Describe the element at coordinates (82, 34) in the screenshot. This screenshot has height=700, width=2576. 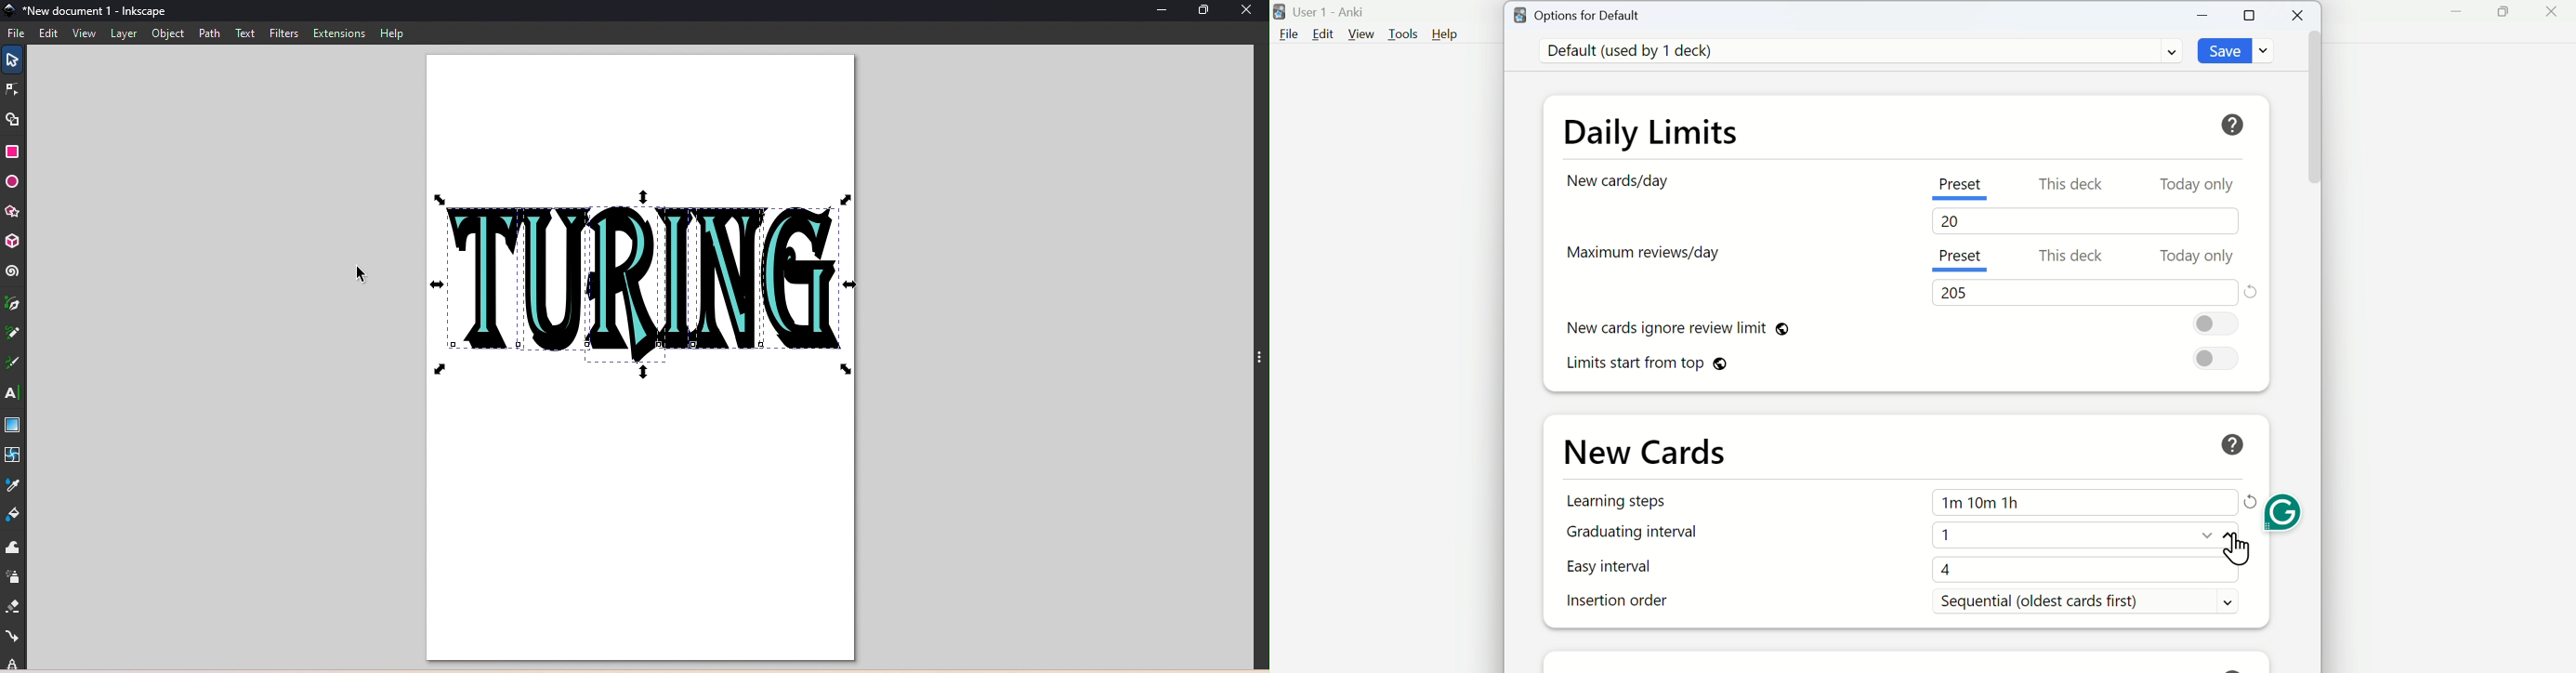
I see `View` at that location.